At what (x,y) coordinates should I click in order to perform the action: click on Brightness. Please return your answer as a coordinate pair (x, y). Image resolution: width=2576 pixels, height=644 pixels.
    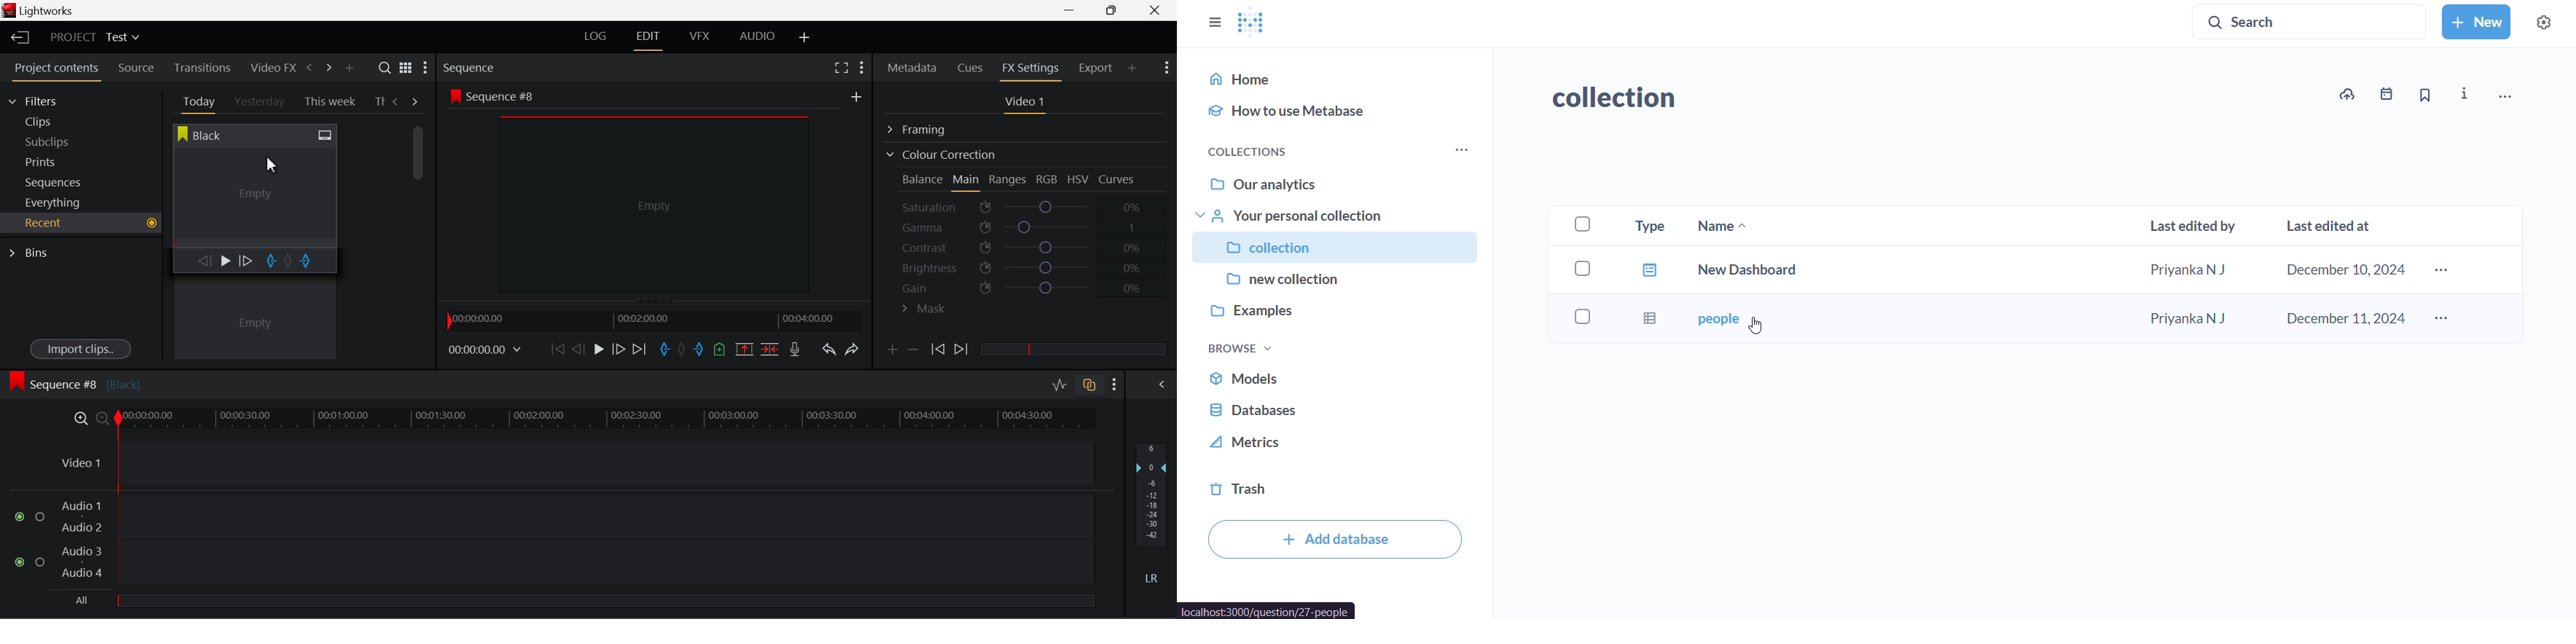
    Looking at the image, I should click on (1027, 265).